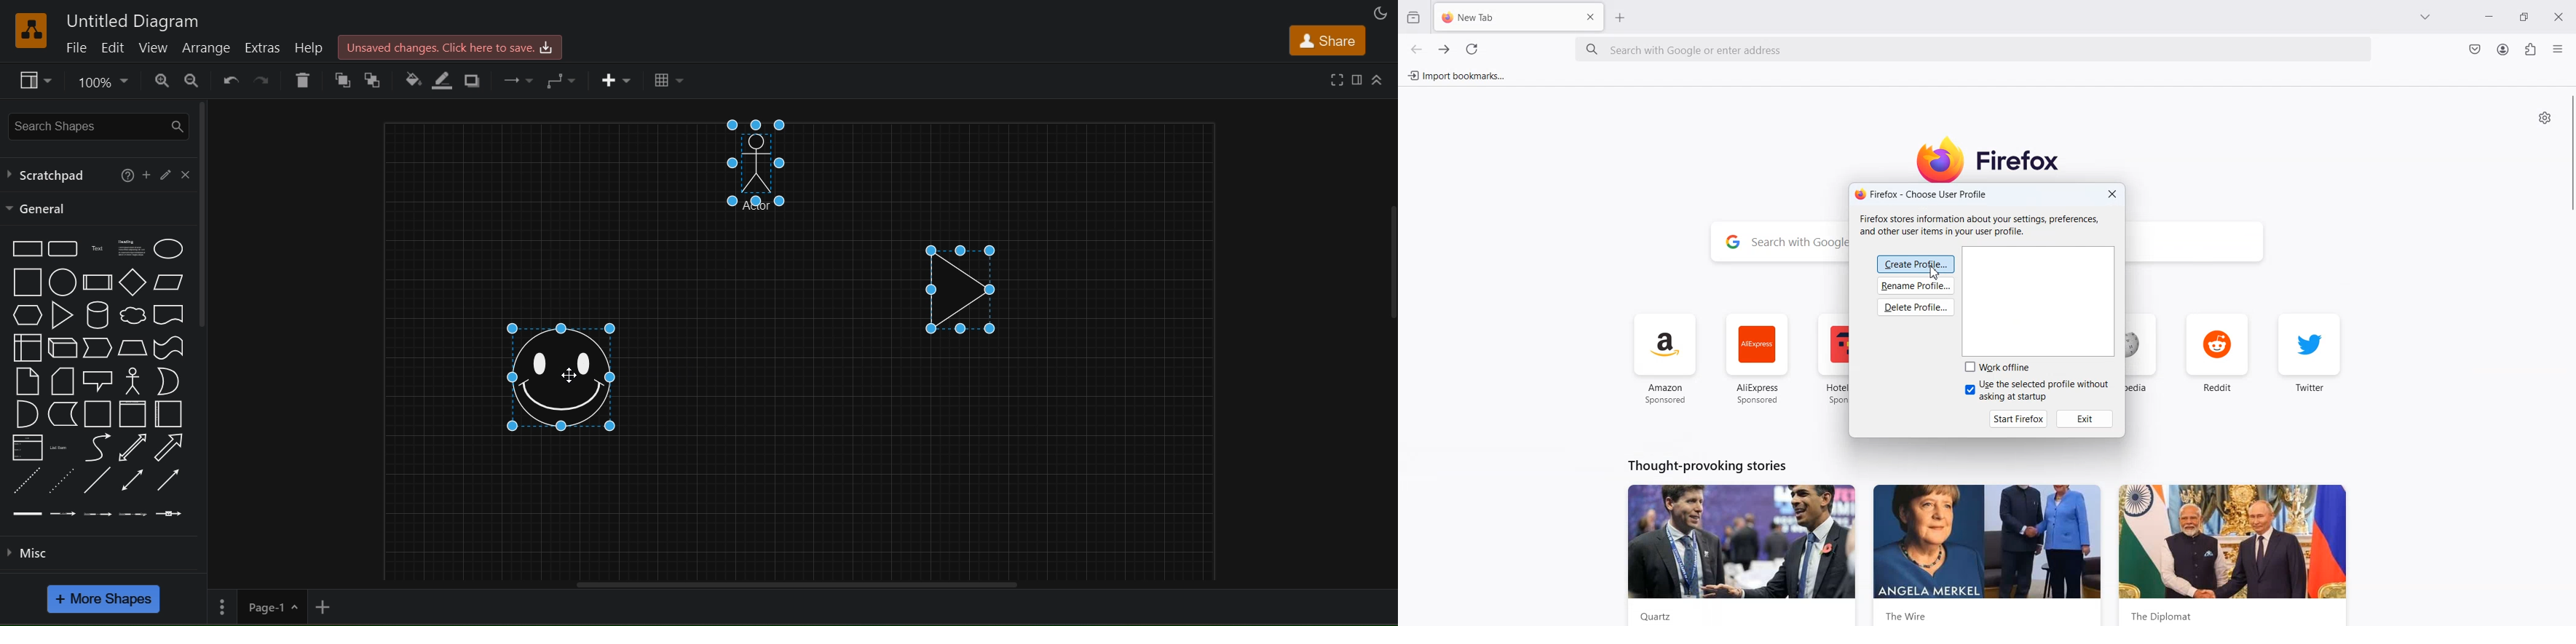 This screenshot has height=644, width=2576. What do you see at coordinates (171, 448) in the screenshot?
I see `arrow` at bounding box center [171, 448].